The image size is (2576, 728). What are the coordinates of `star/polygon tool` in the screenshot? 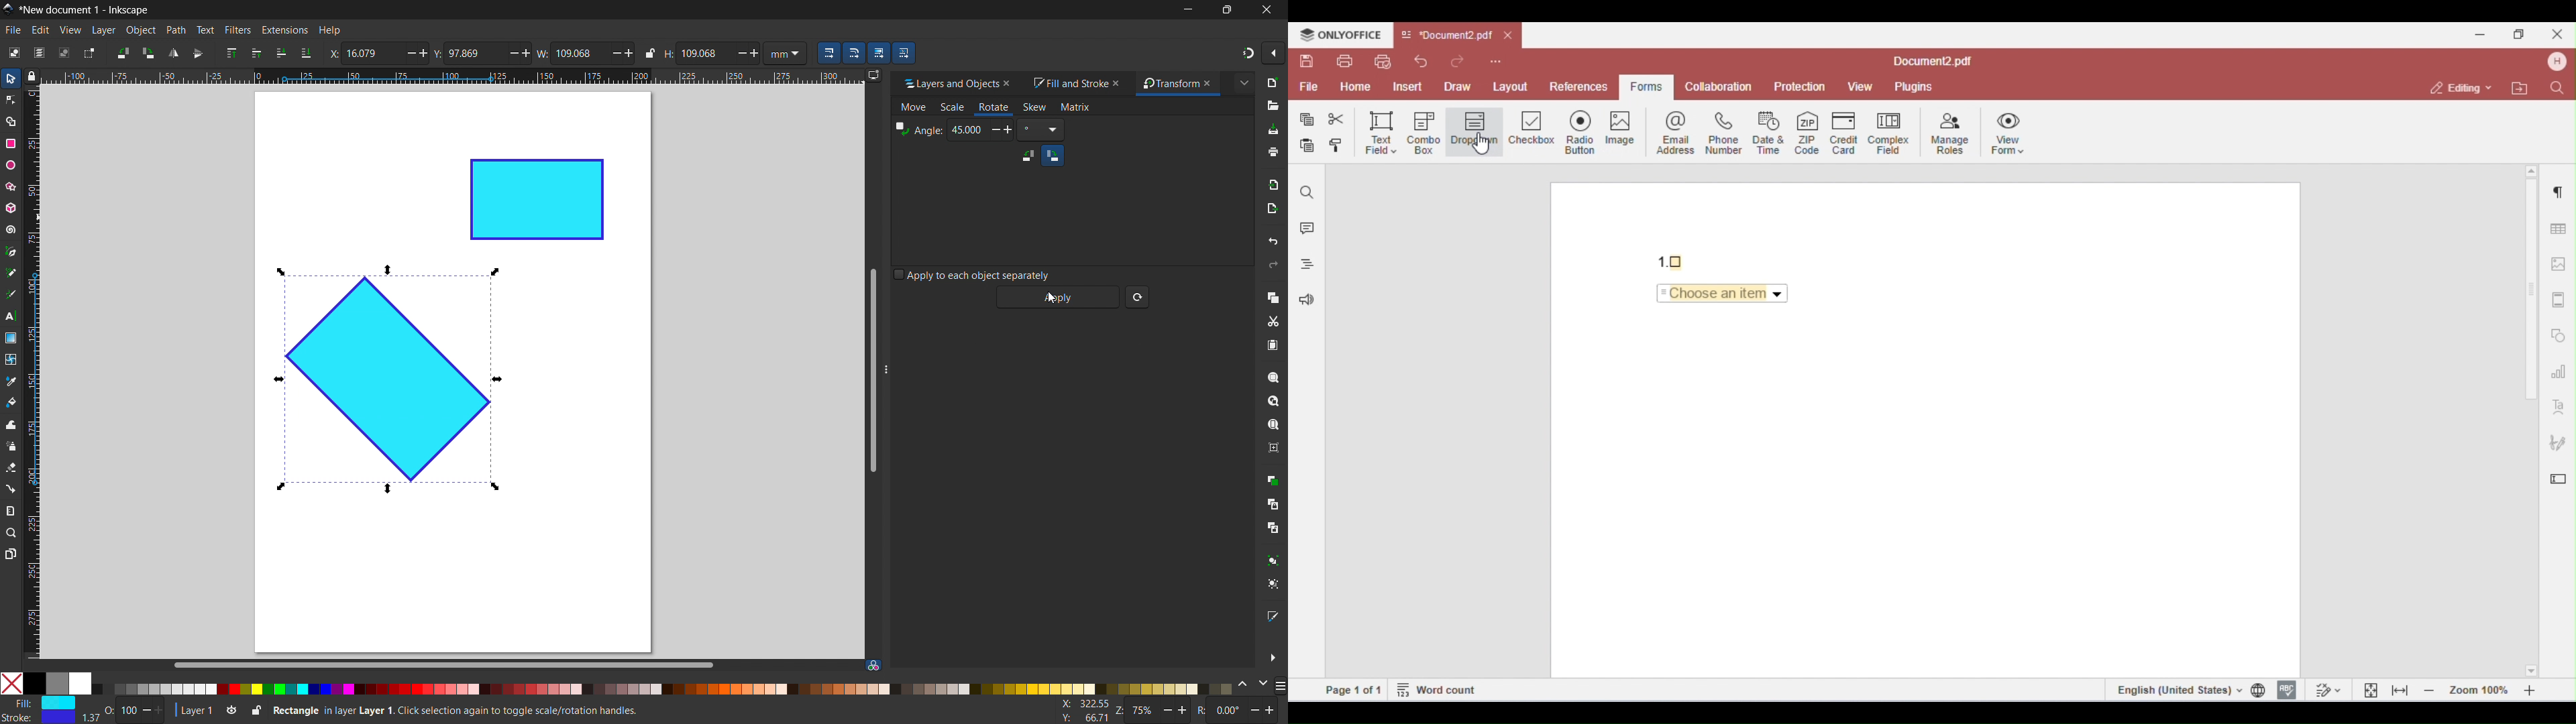 It's located at (9, 186).